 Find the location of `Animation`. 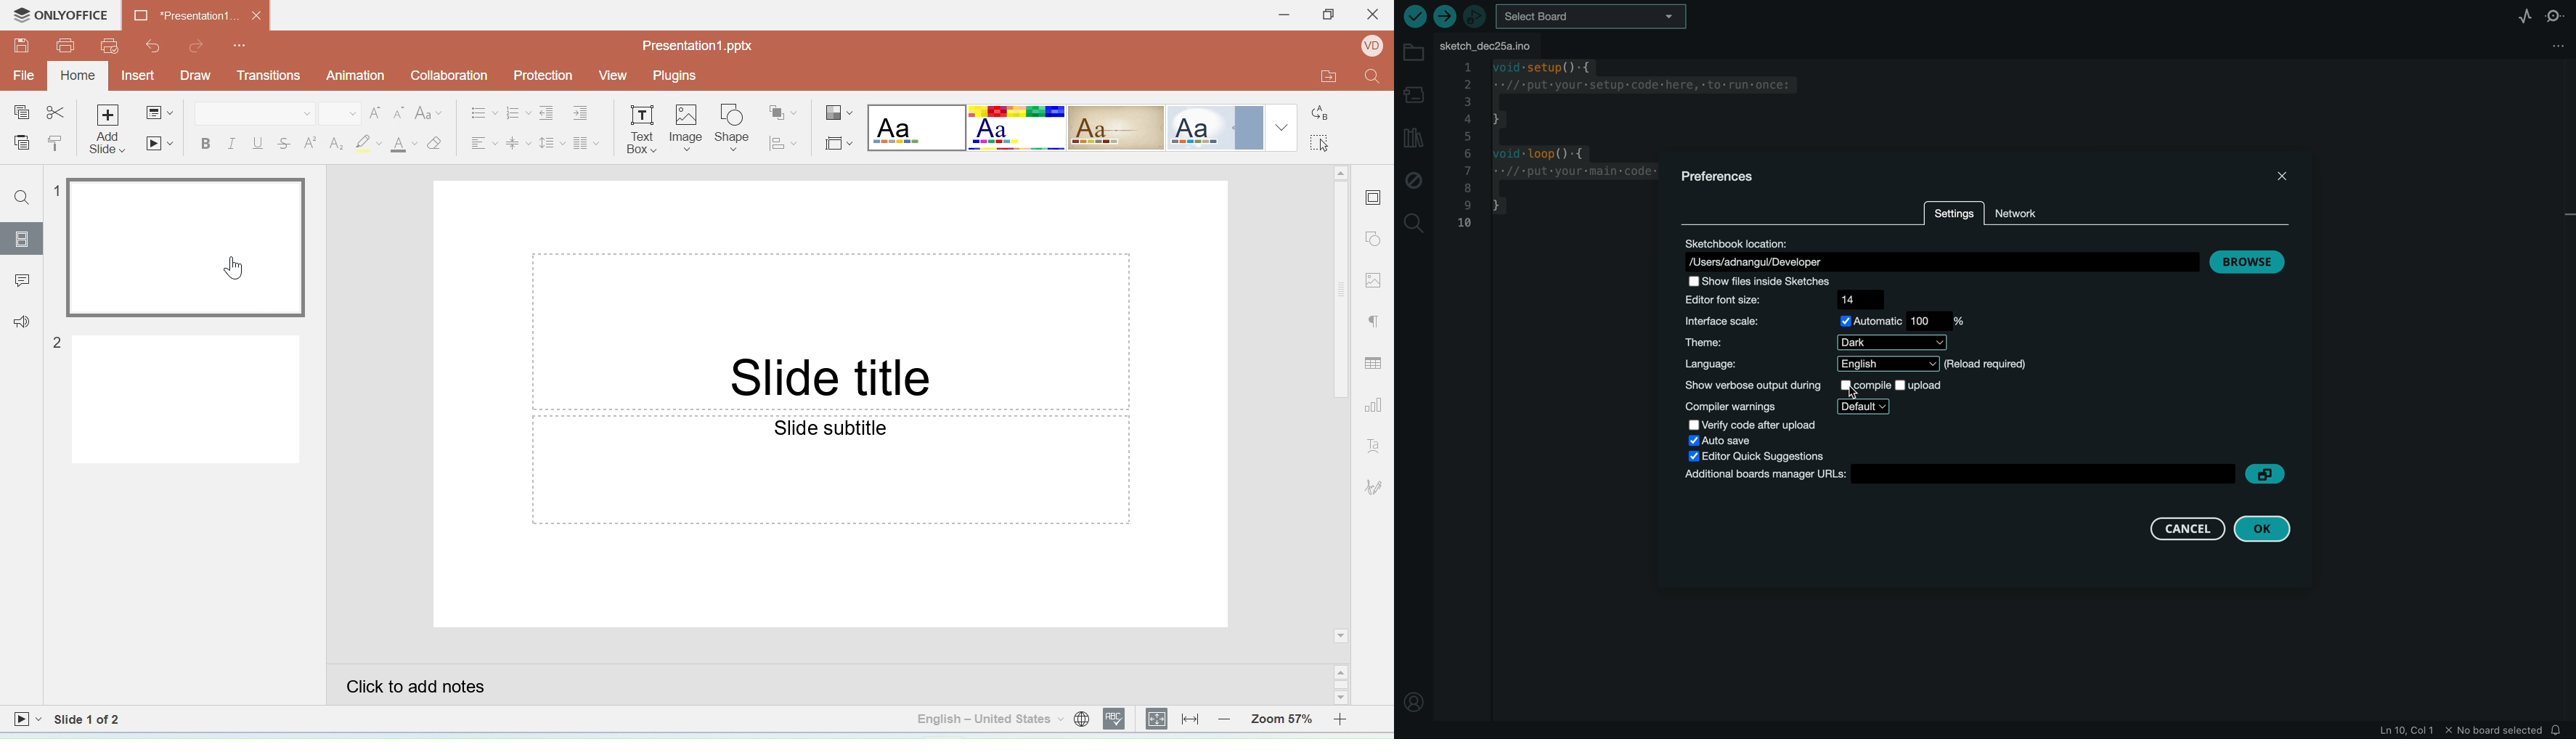

Animation is located at coordinates (357, 75).